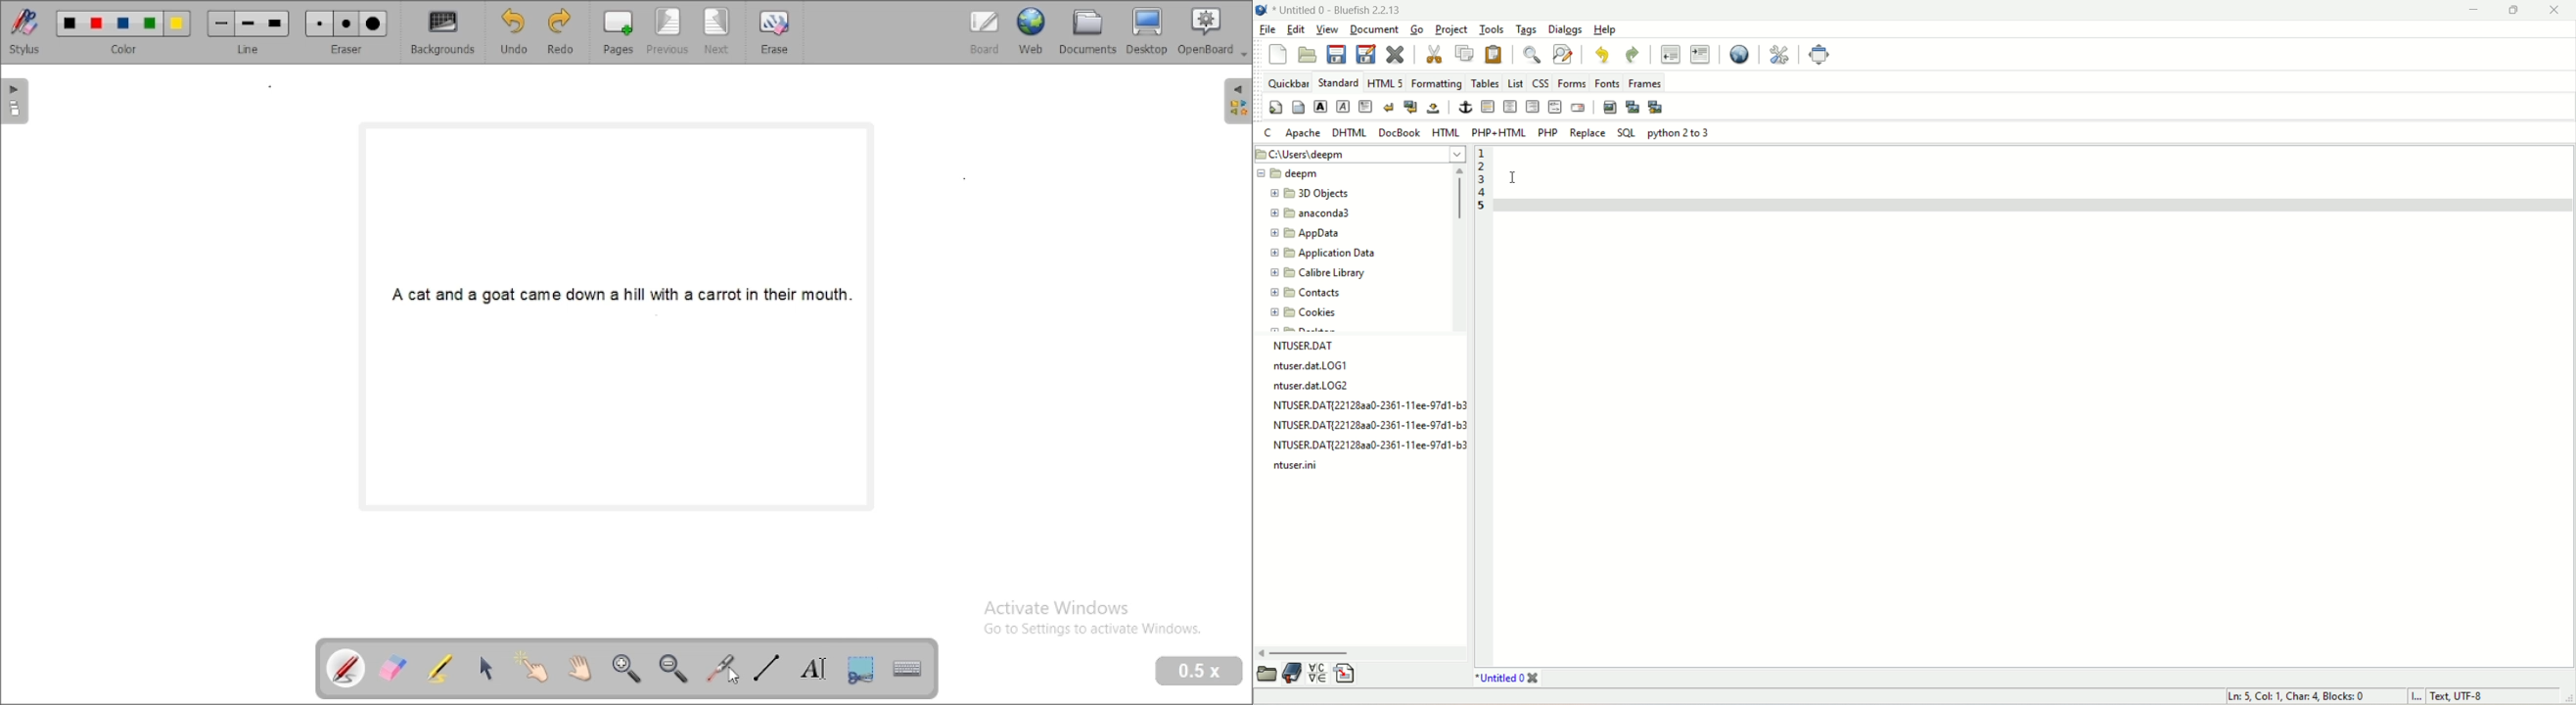  Describe the element at coordinates (1438, 81) in the screenshot. I see `formatting` at that location.